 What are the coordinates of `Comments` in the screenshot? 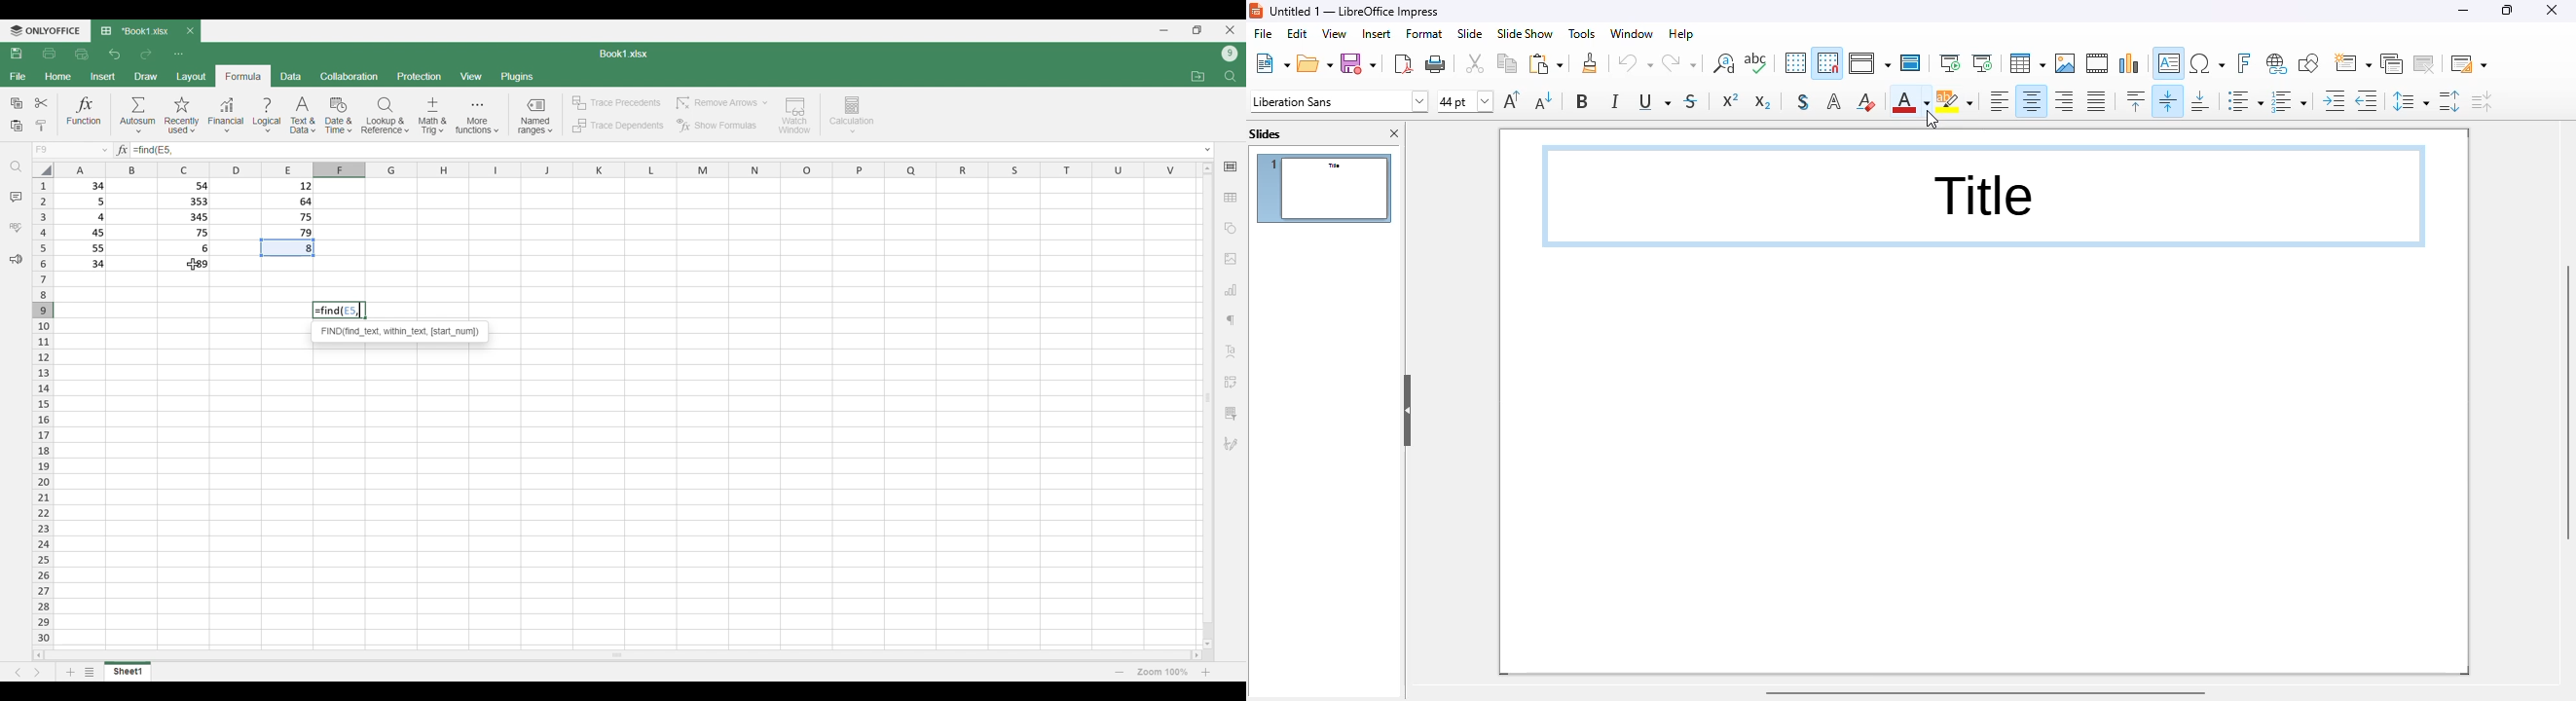 It's located at (16, 197).